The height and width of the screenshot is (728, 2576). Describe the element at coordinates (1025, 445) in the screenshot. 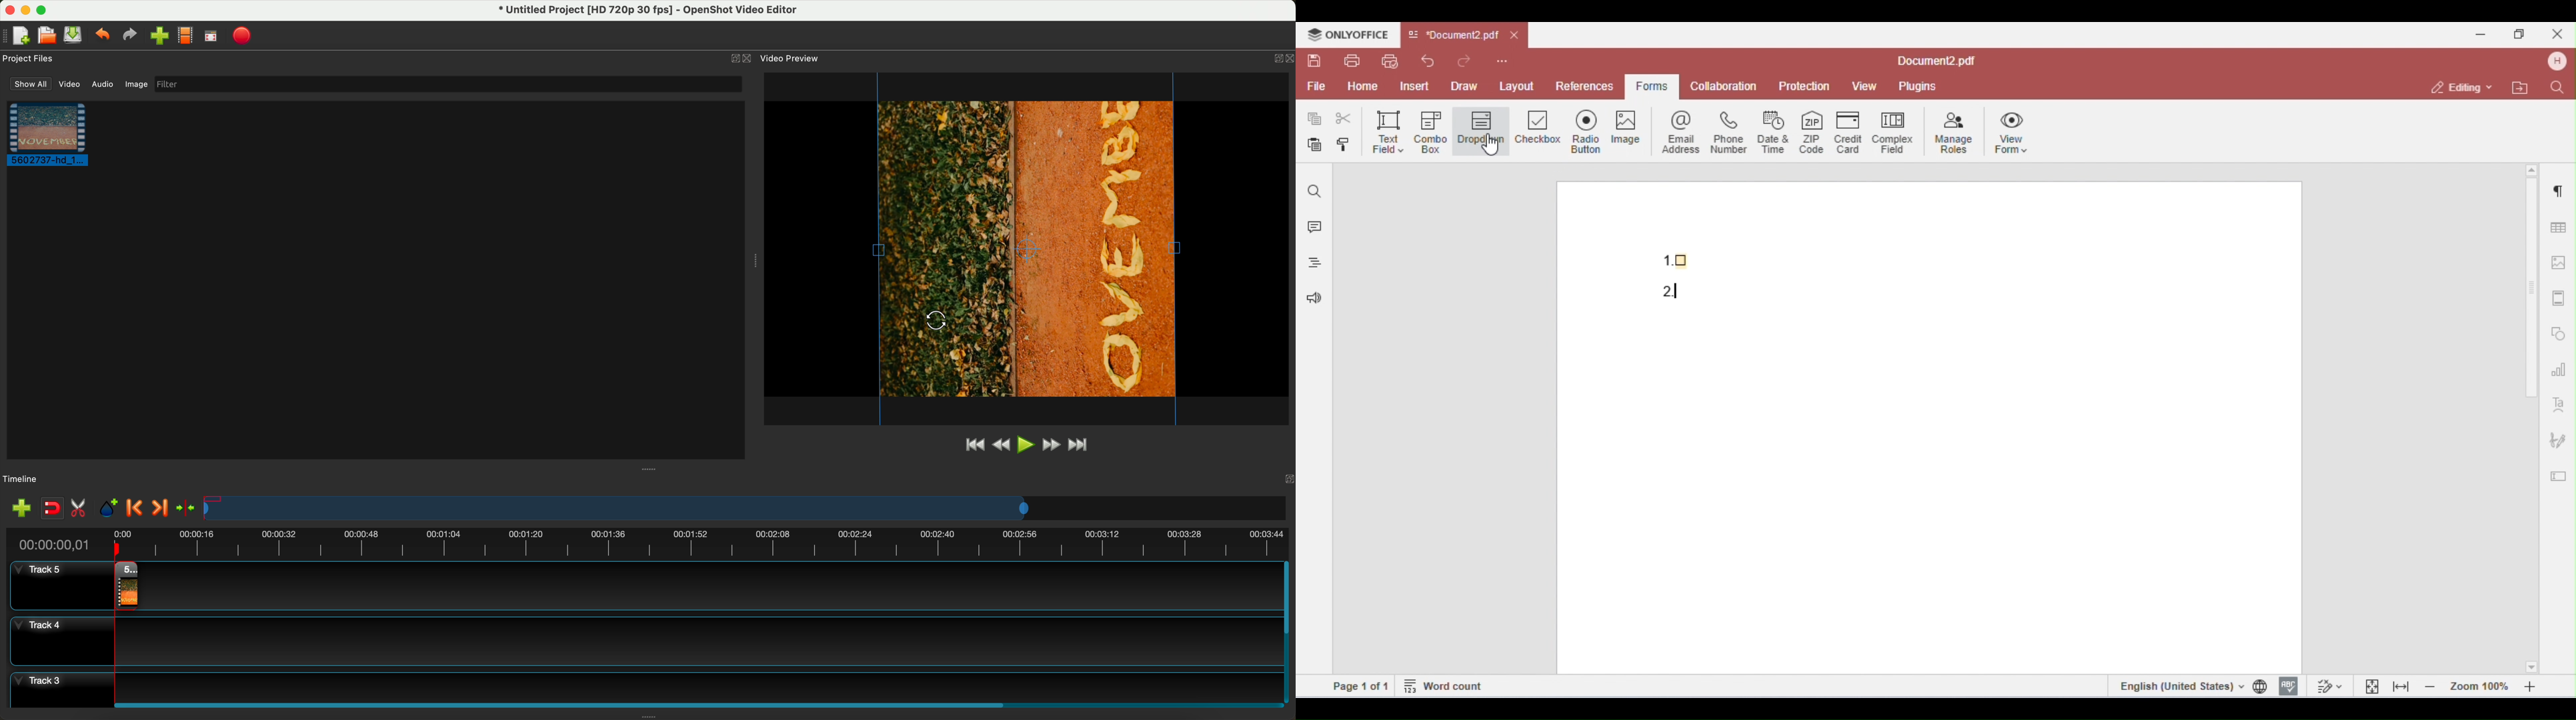

I see `play` at that location.